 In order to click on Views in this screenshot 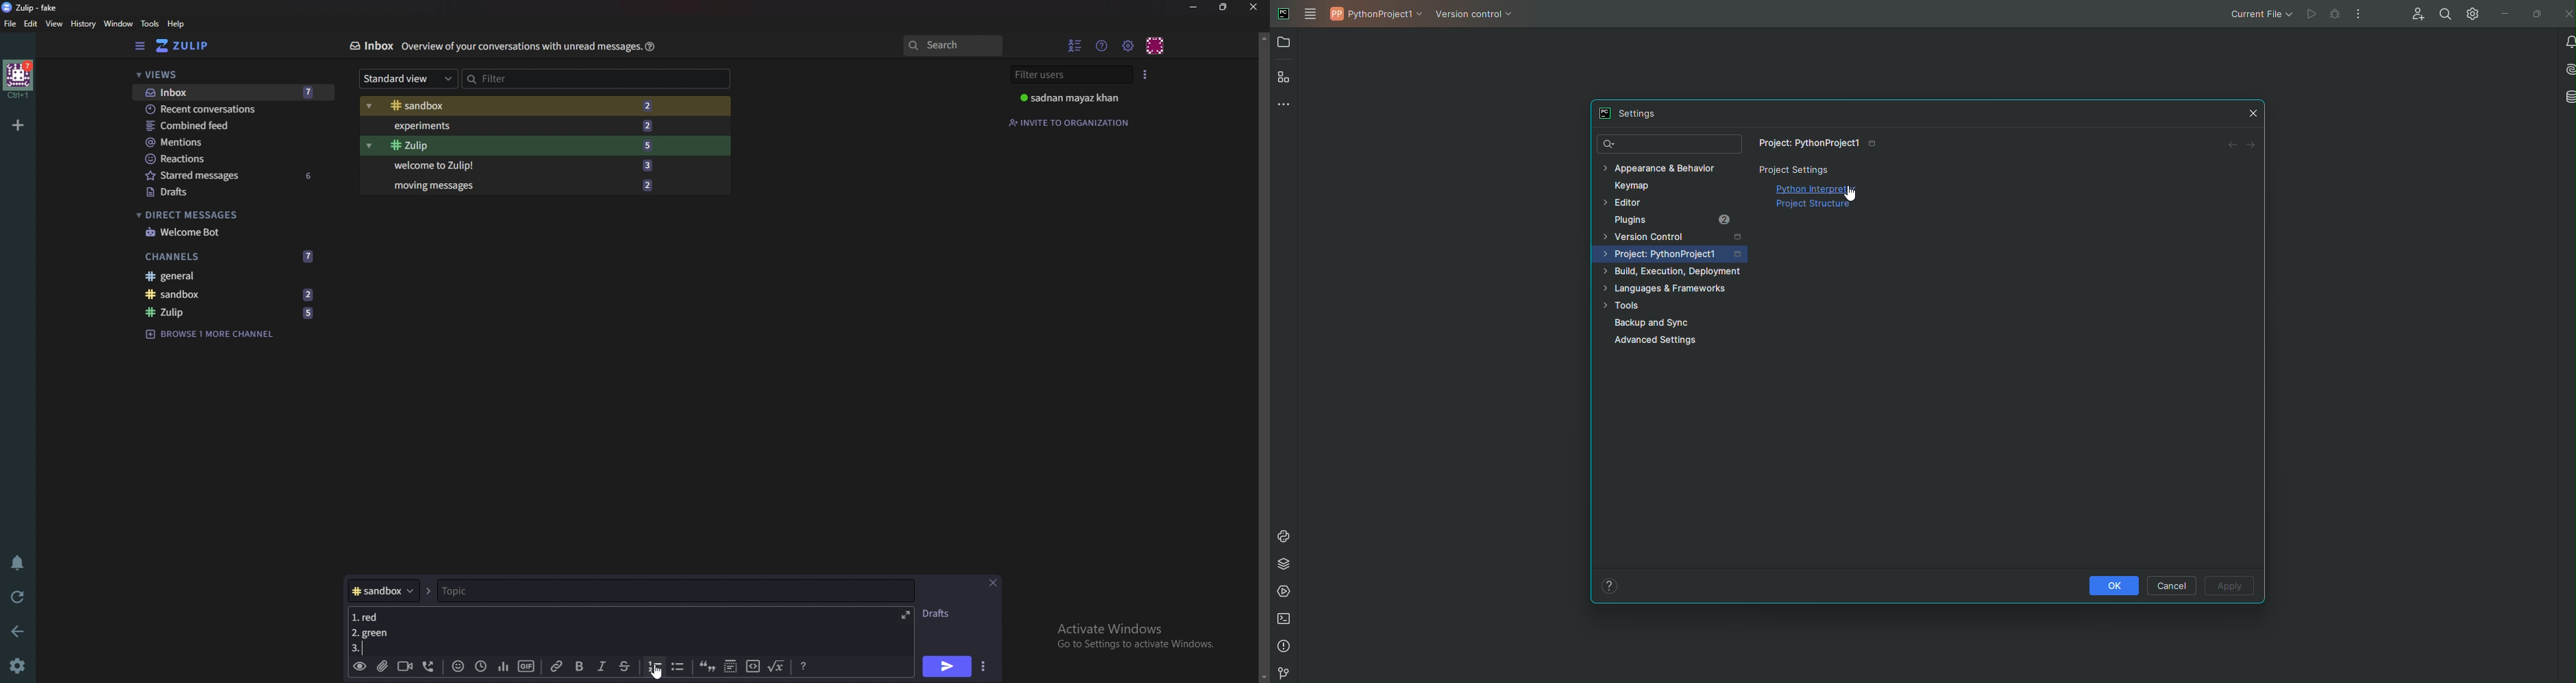, I will do `click(226, 76)`.